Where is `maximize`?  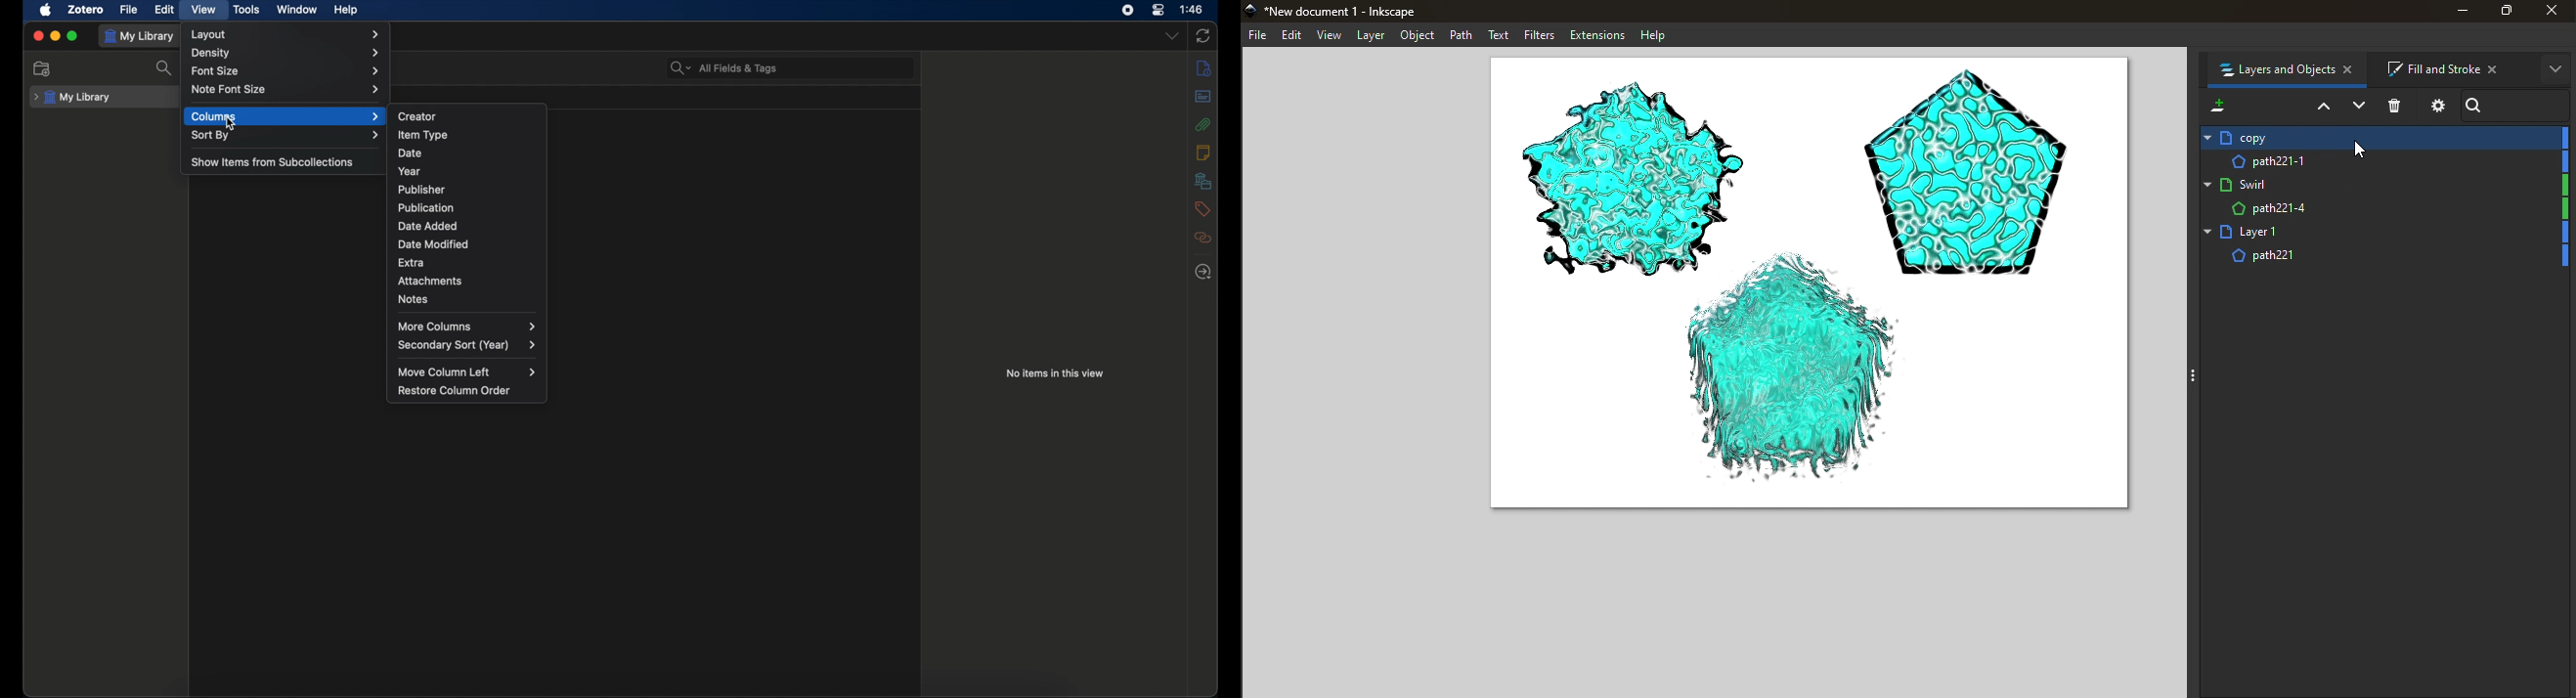 maximize is located at coordinates (73, 36).